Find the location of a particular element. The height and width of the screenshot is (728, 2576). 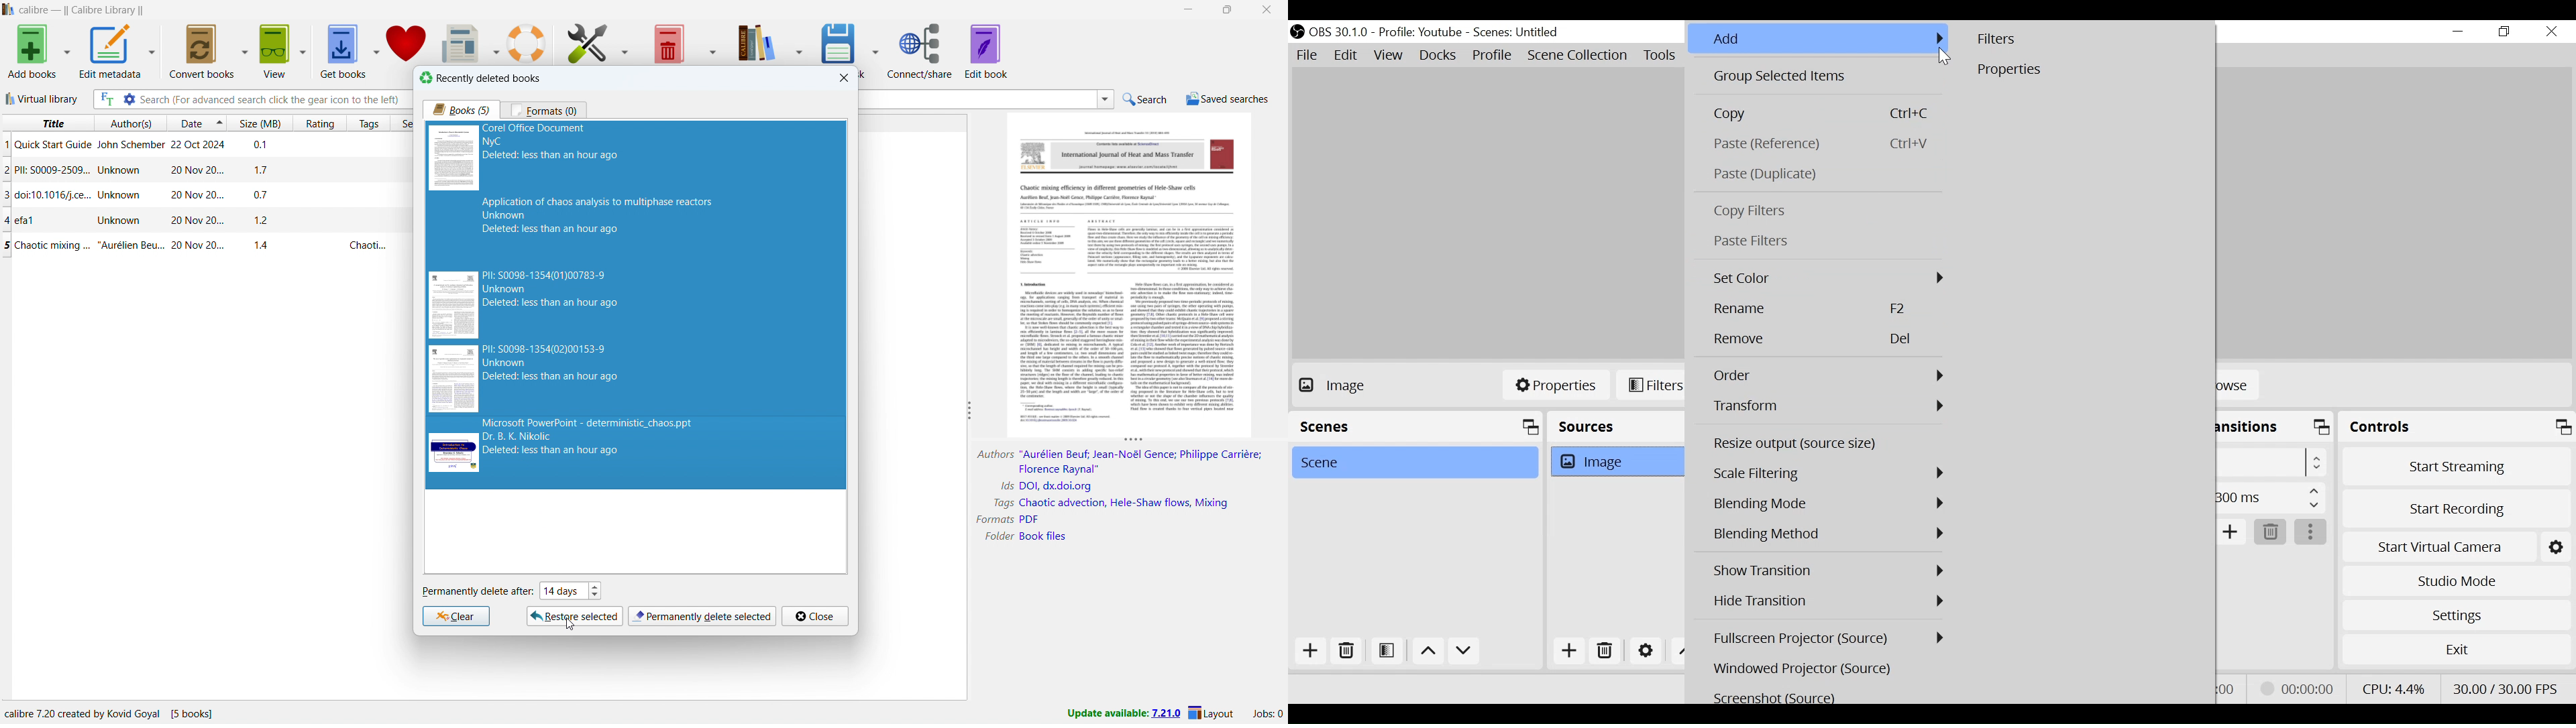

Profile is located at coordinates (1495, 56).